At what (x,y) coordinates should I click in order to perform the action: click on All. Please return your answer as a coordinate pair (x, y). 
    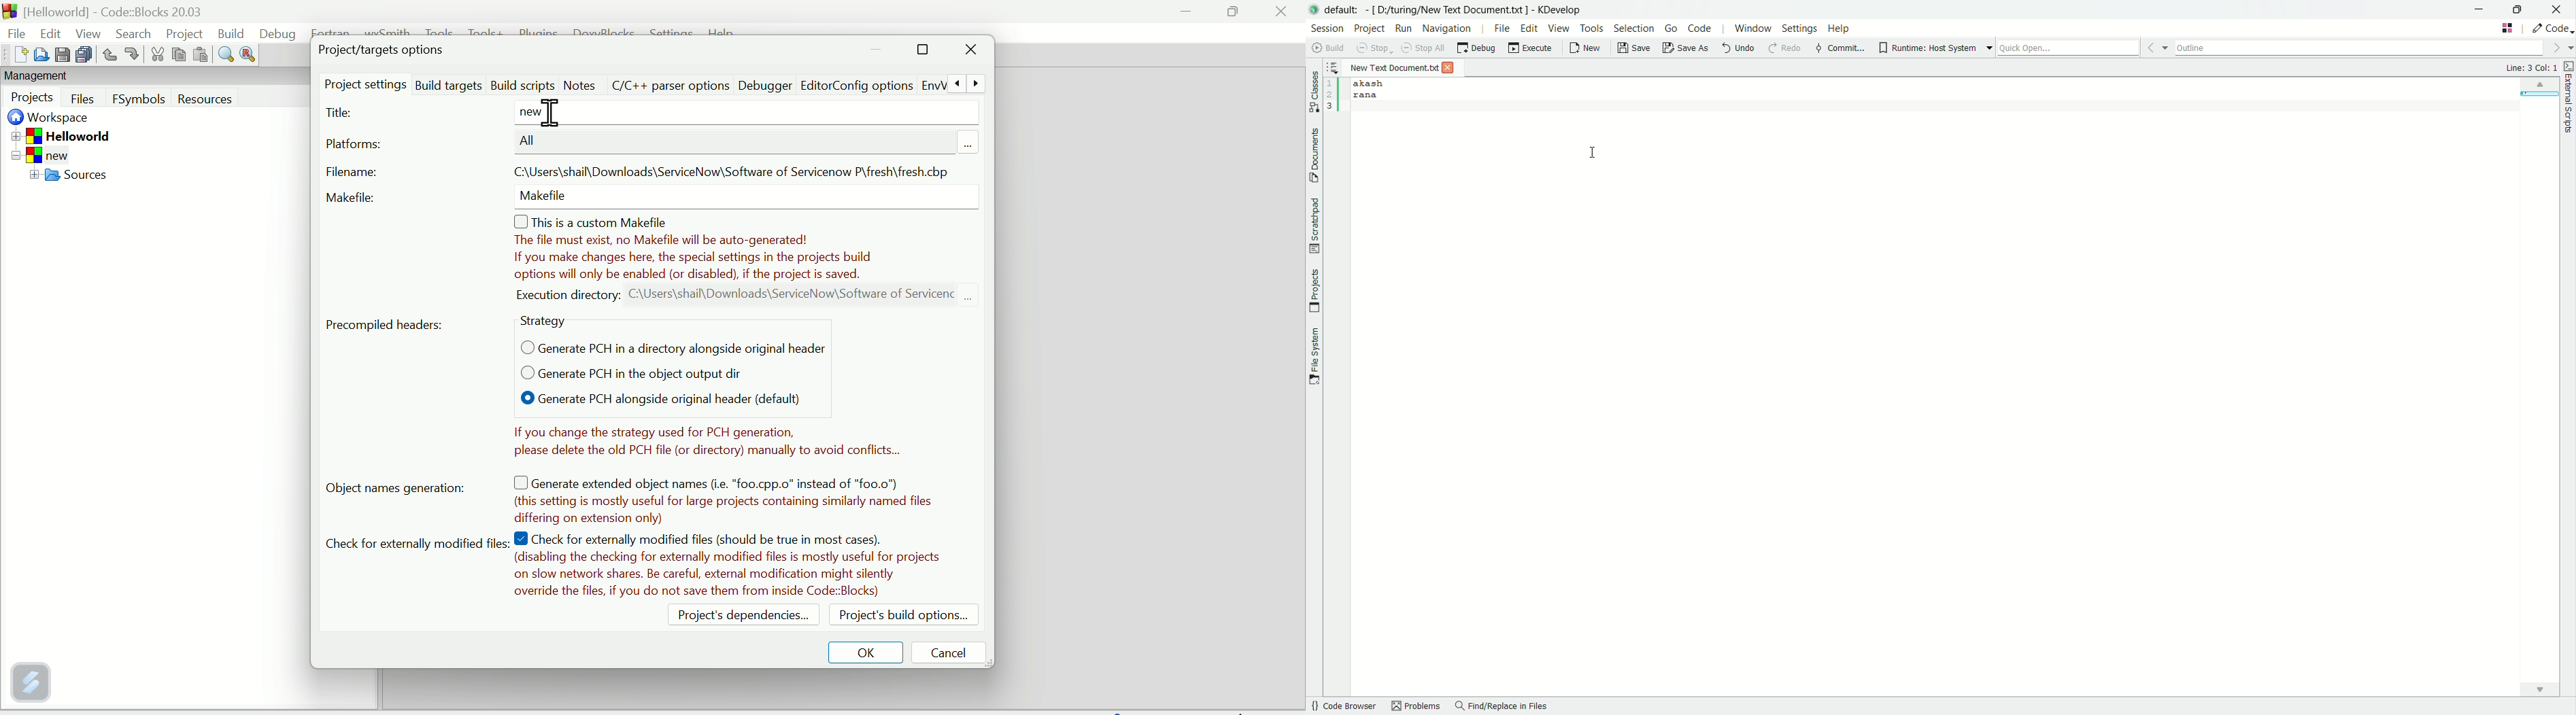
    Looking at the image, I should click on (531, 141).